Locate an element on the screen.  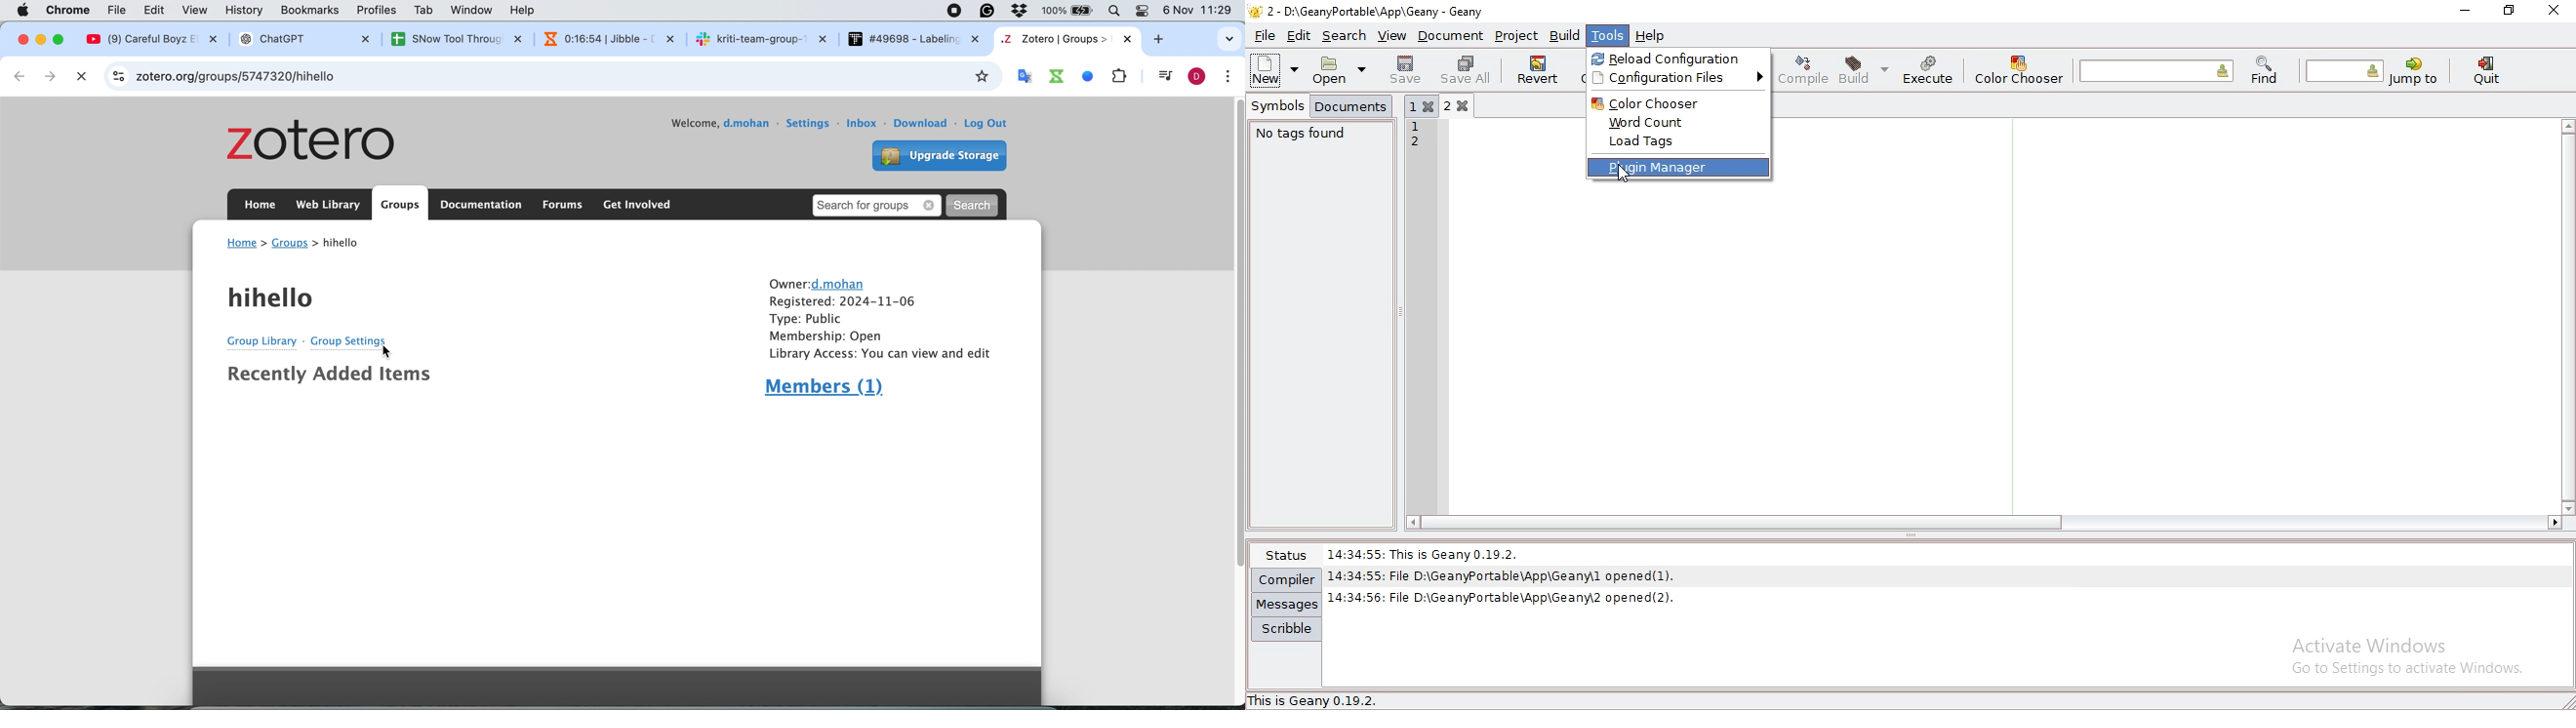
compiler is located at coordinates (1285, 579).